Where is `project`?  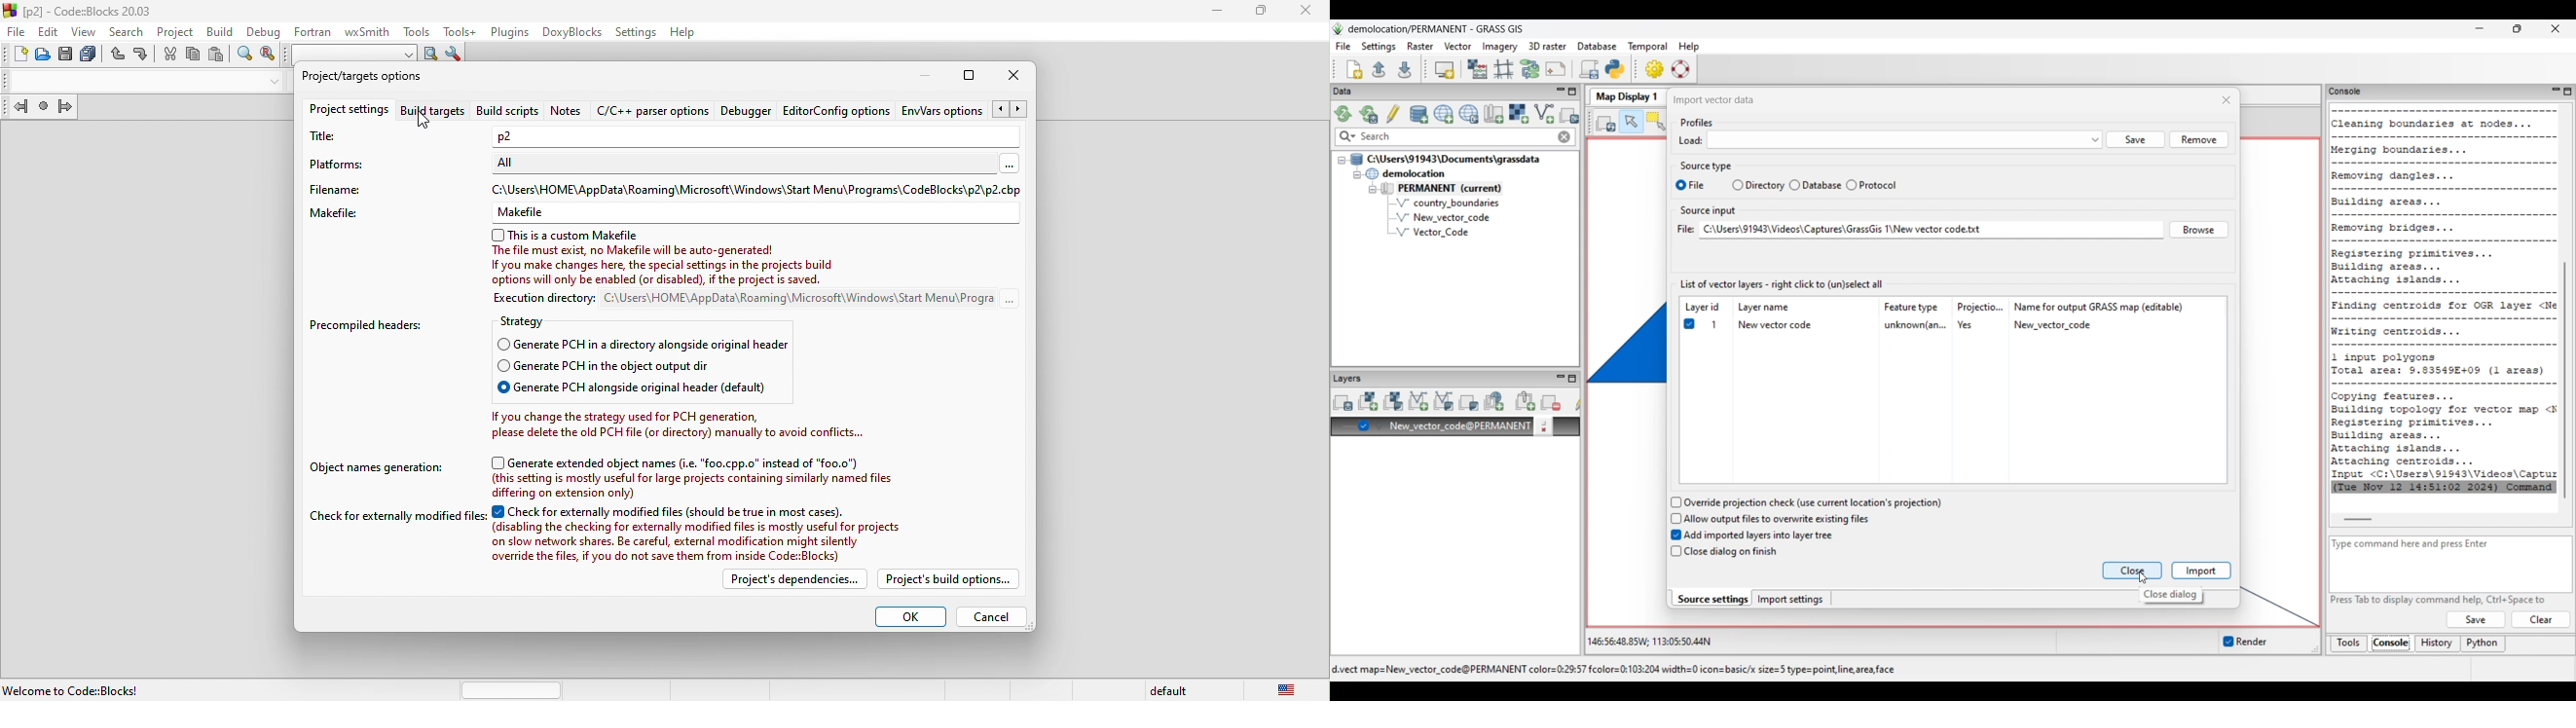 project is located at coordinates (174, 30).